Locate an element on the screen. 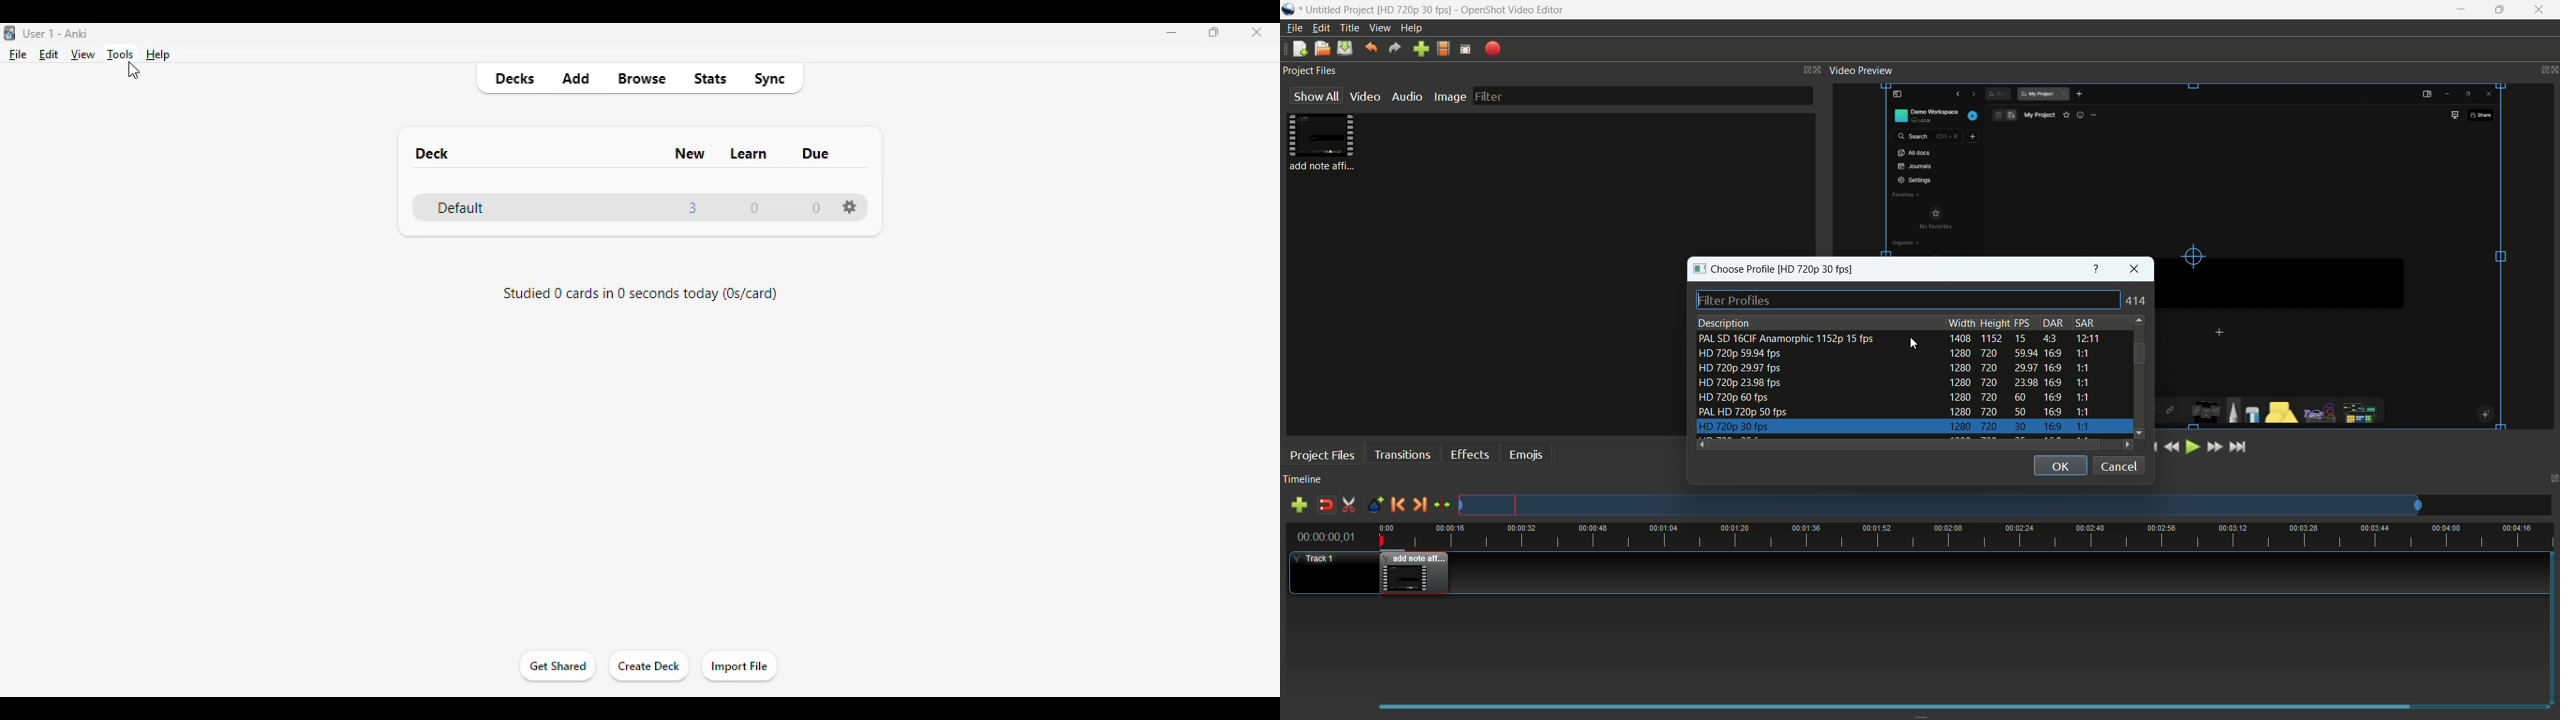 The height and width of the screenshot is (728, 2576). track-1 is located at coordinates (1331, 573).